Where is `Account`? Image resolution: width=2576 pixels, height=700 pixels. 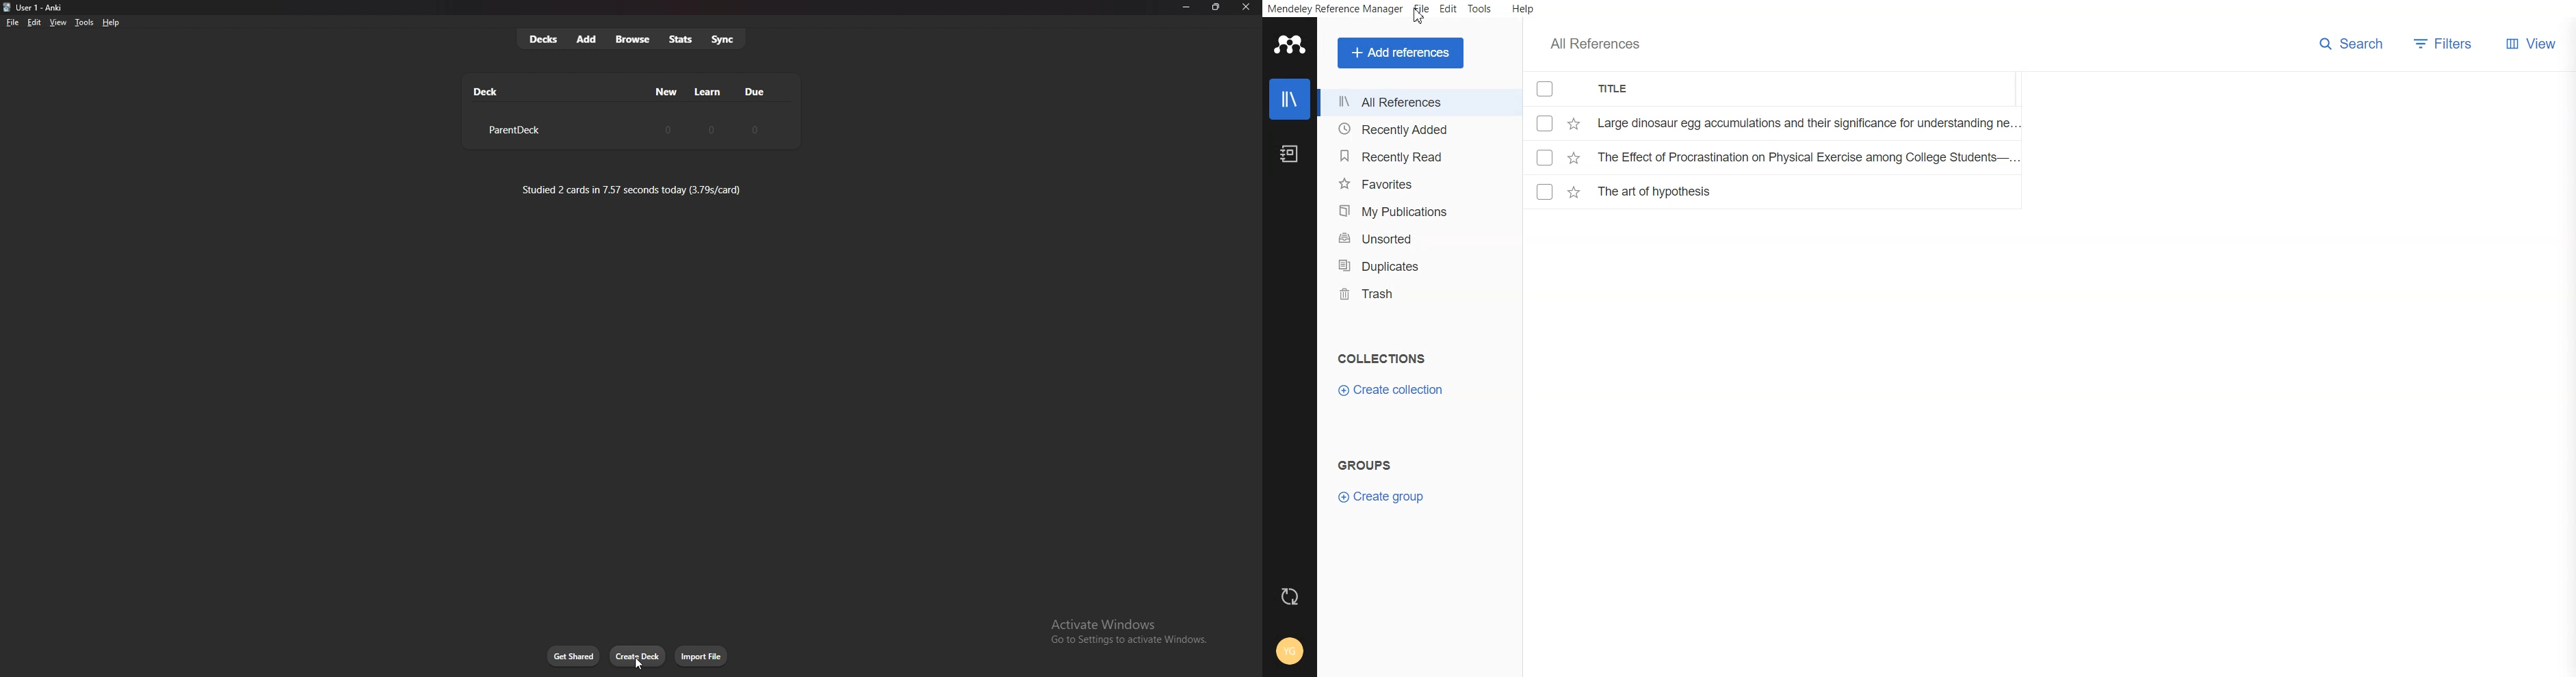
Account is located at coordinates (1289, 651).